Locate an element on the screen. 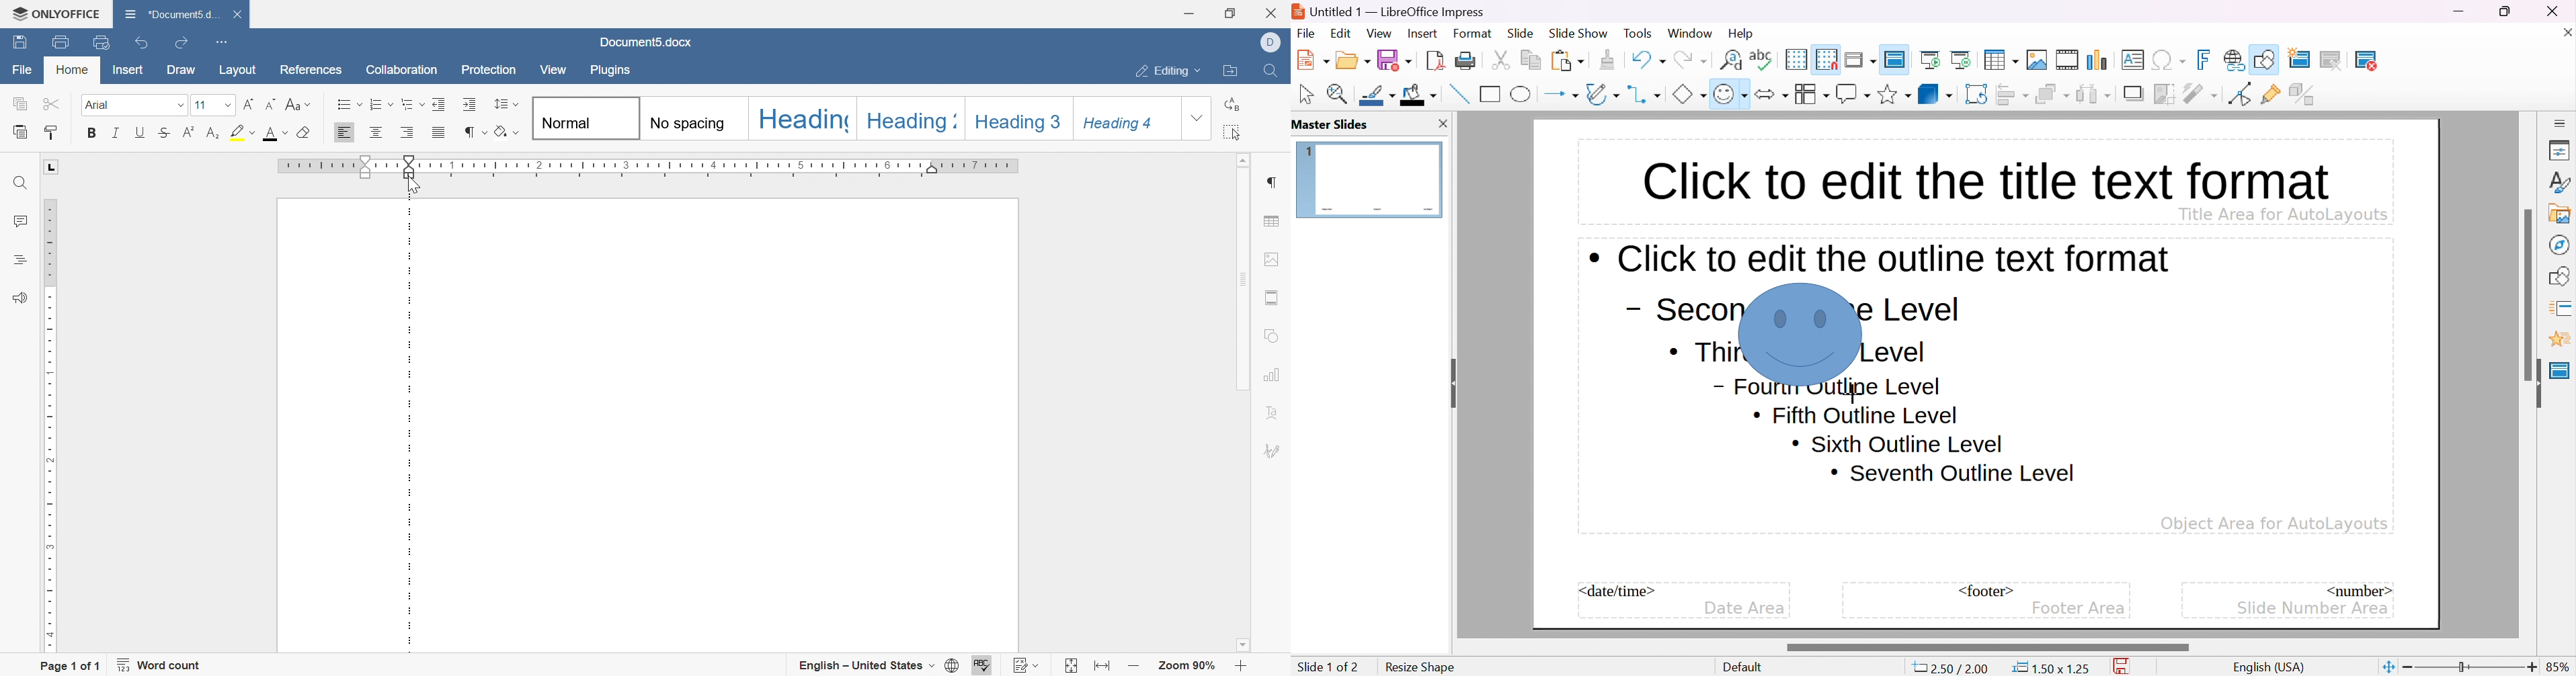 The image size is (2576, 700). spelling is located at coordinates (1761, 56).